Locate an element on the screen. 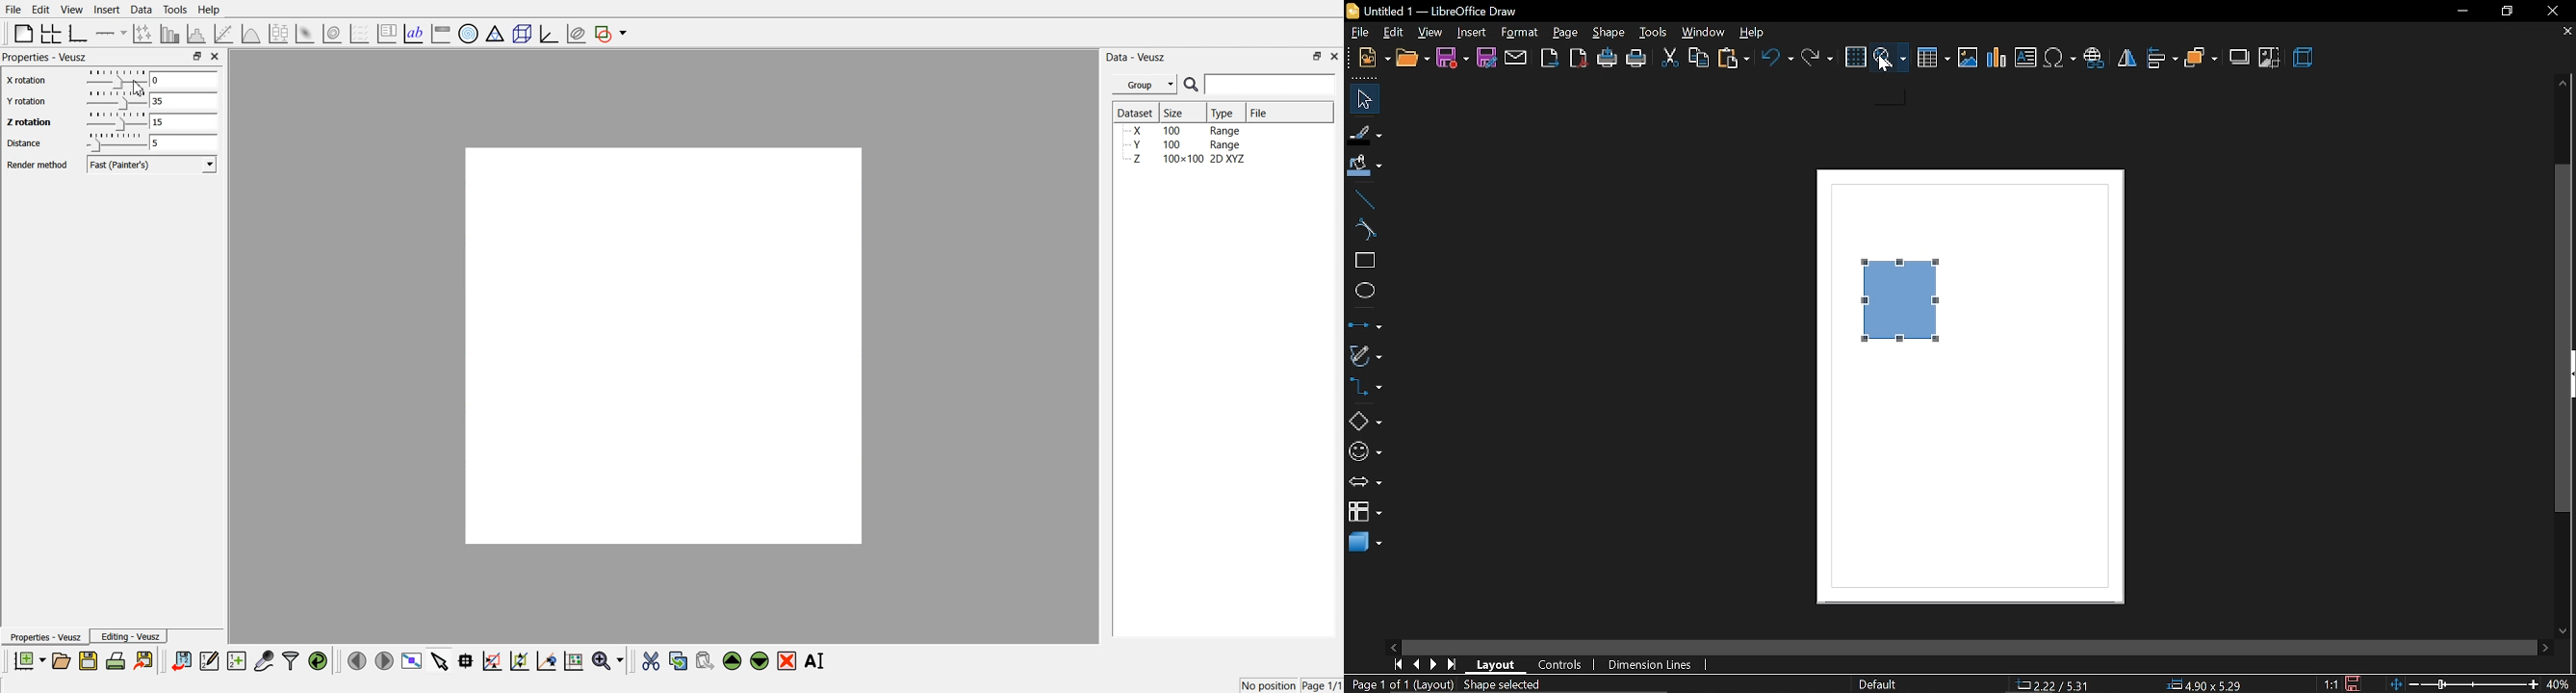 Image resolution: width=2576 pixels, height=700 pixels. File is located at coordinates (1261, 112).